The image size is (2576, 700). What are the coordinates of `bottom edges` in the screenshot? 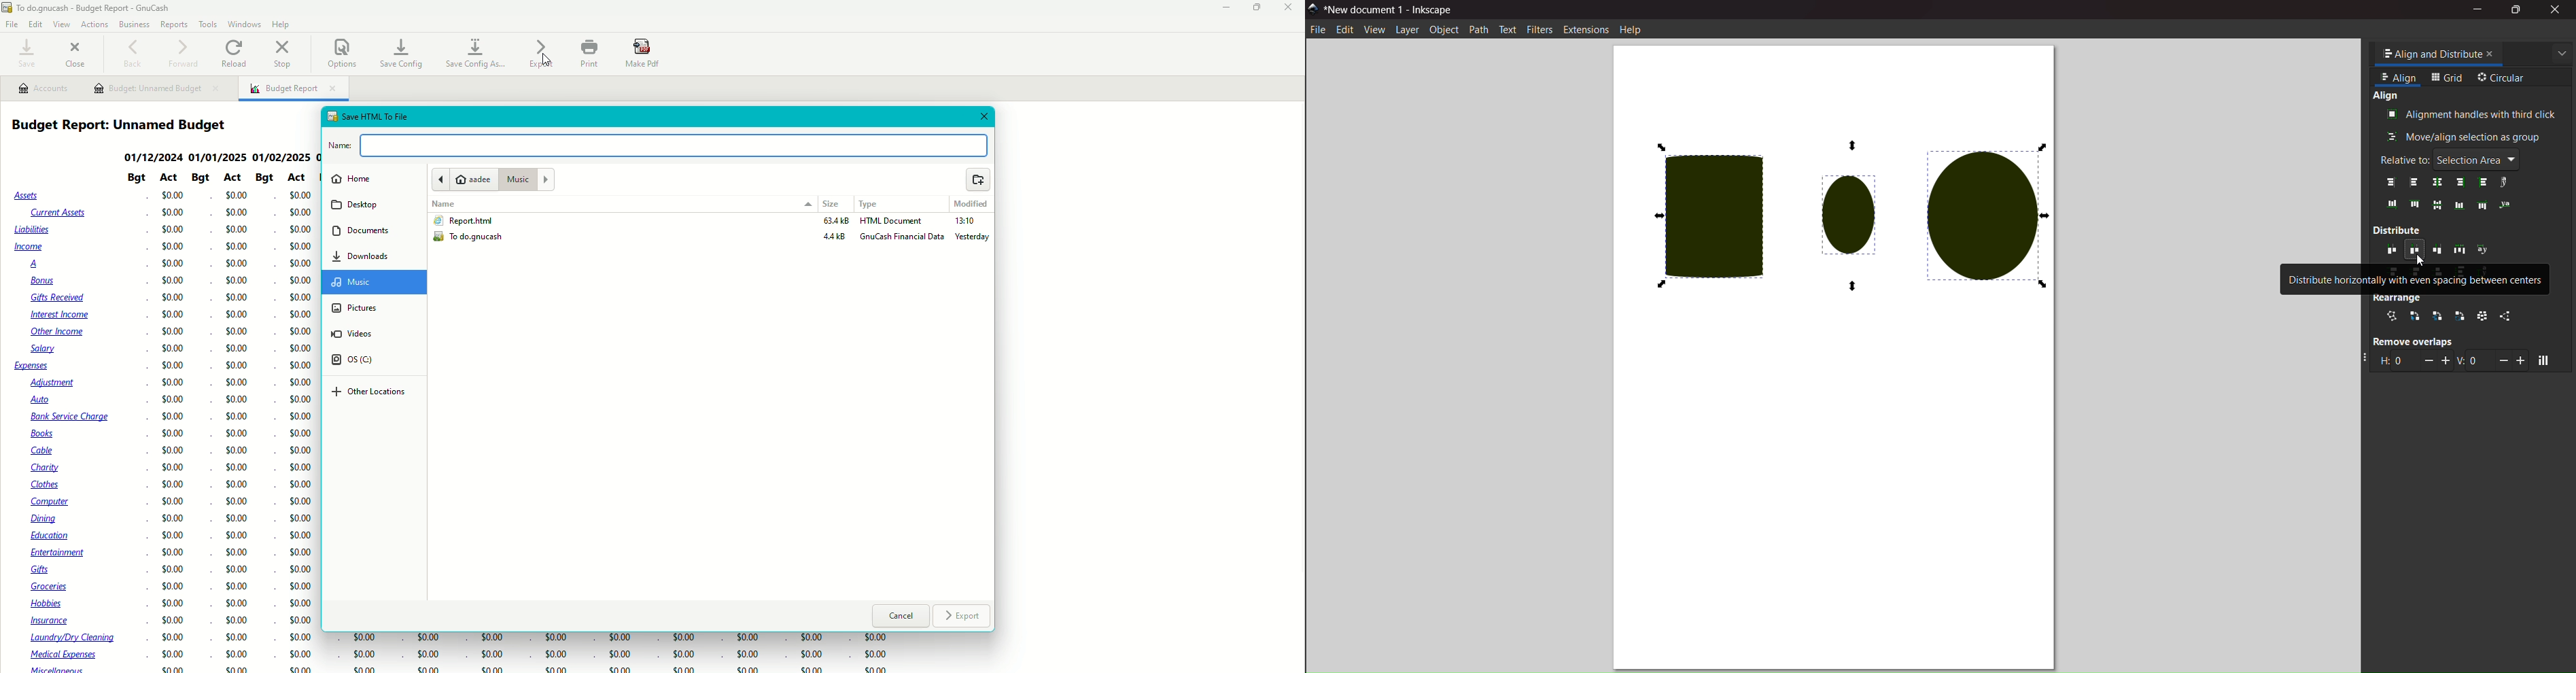 It's located at (2396, 203).